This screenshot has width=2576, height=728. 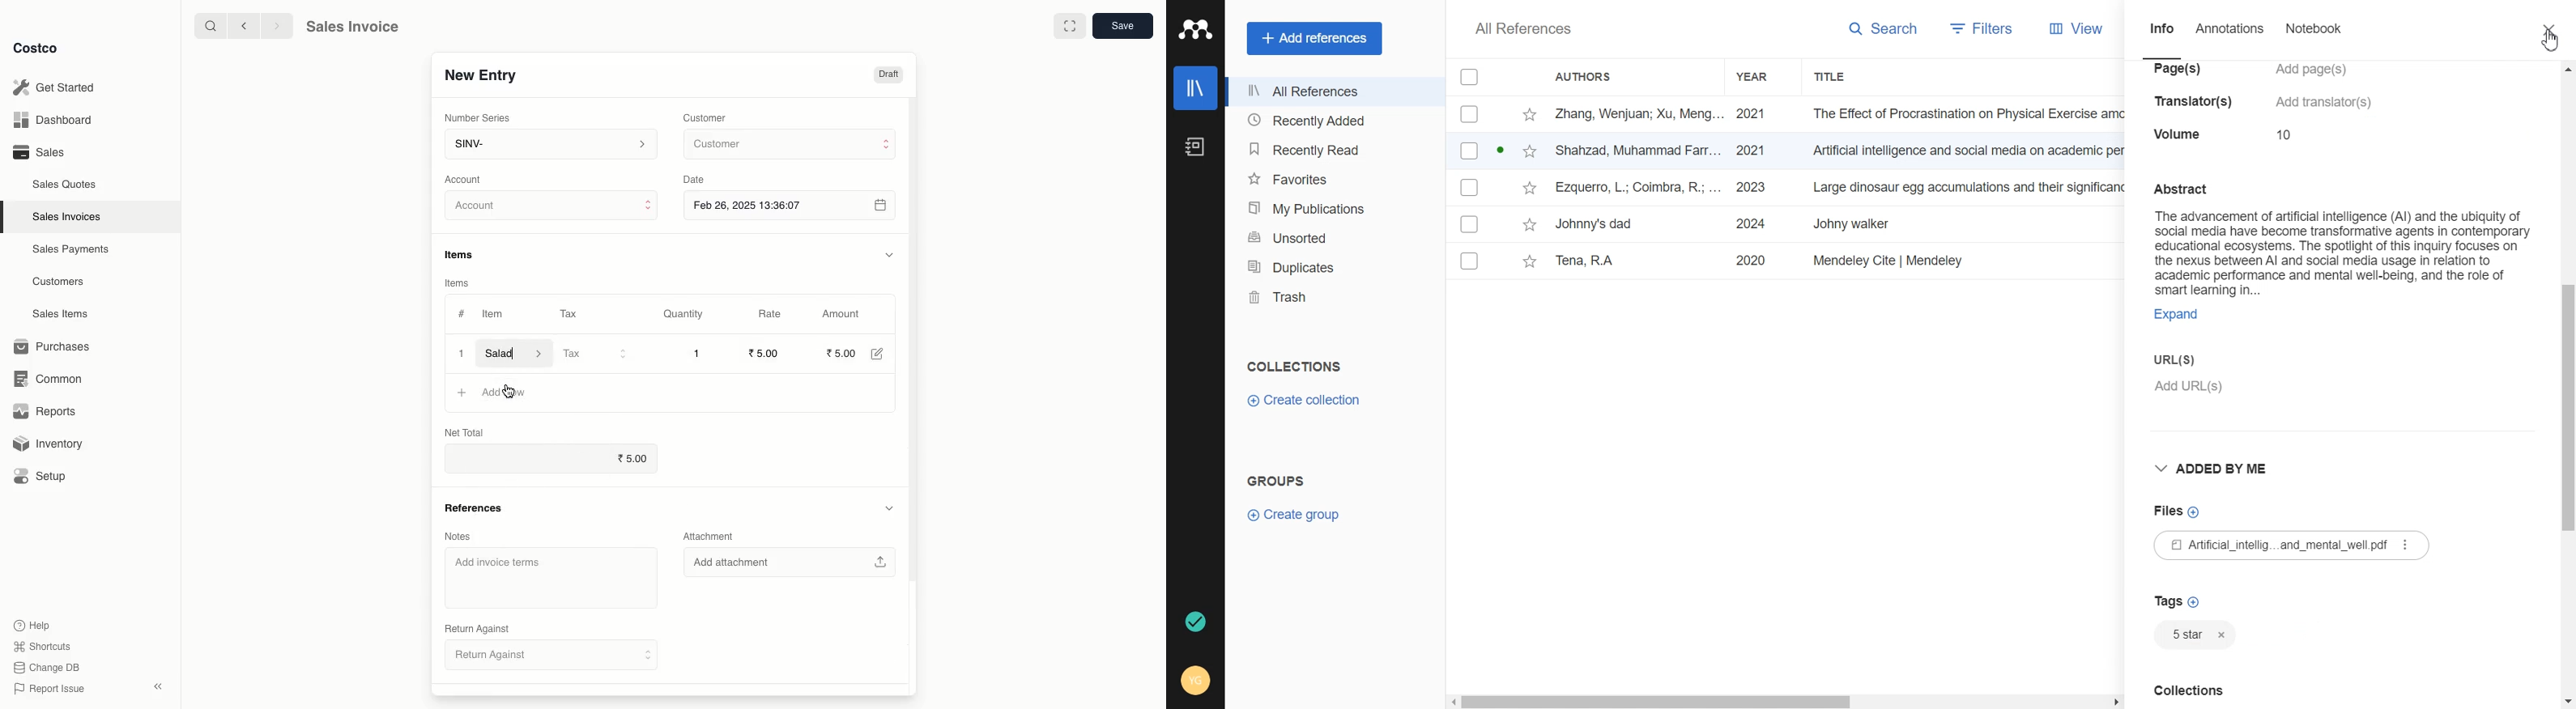 What do you see at coordinates (1332, 266) in the screenshot?
I see `Duplicates` at bounding box center [1332, 266].